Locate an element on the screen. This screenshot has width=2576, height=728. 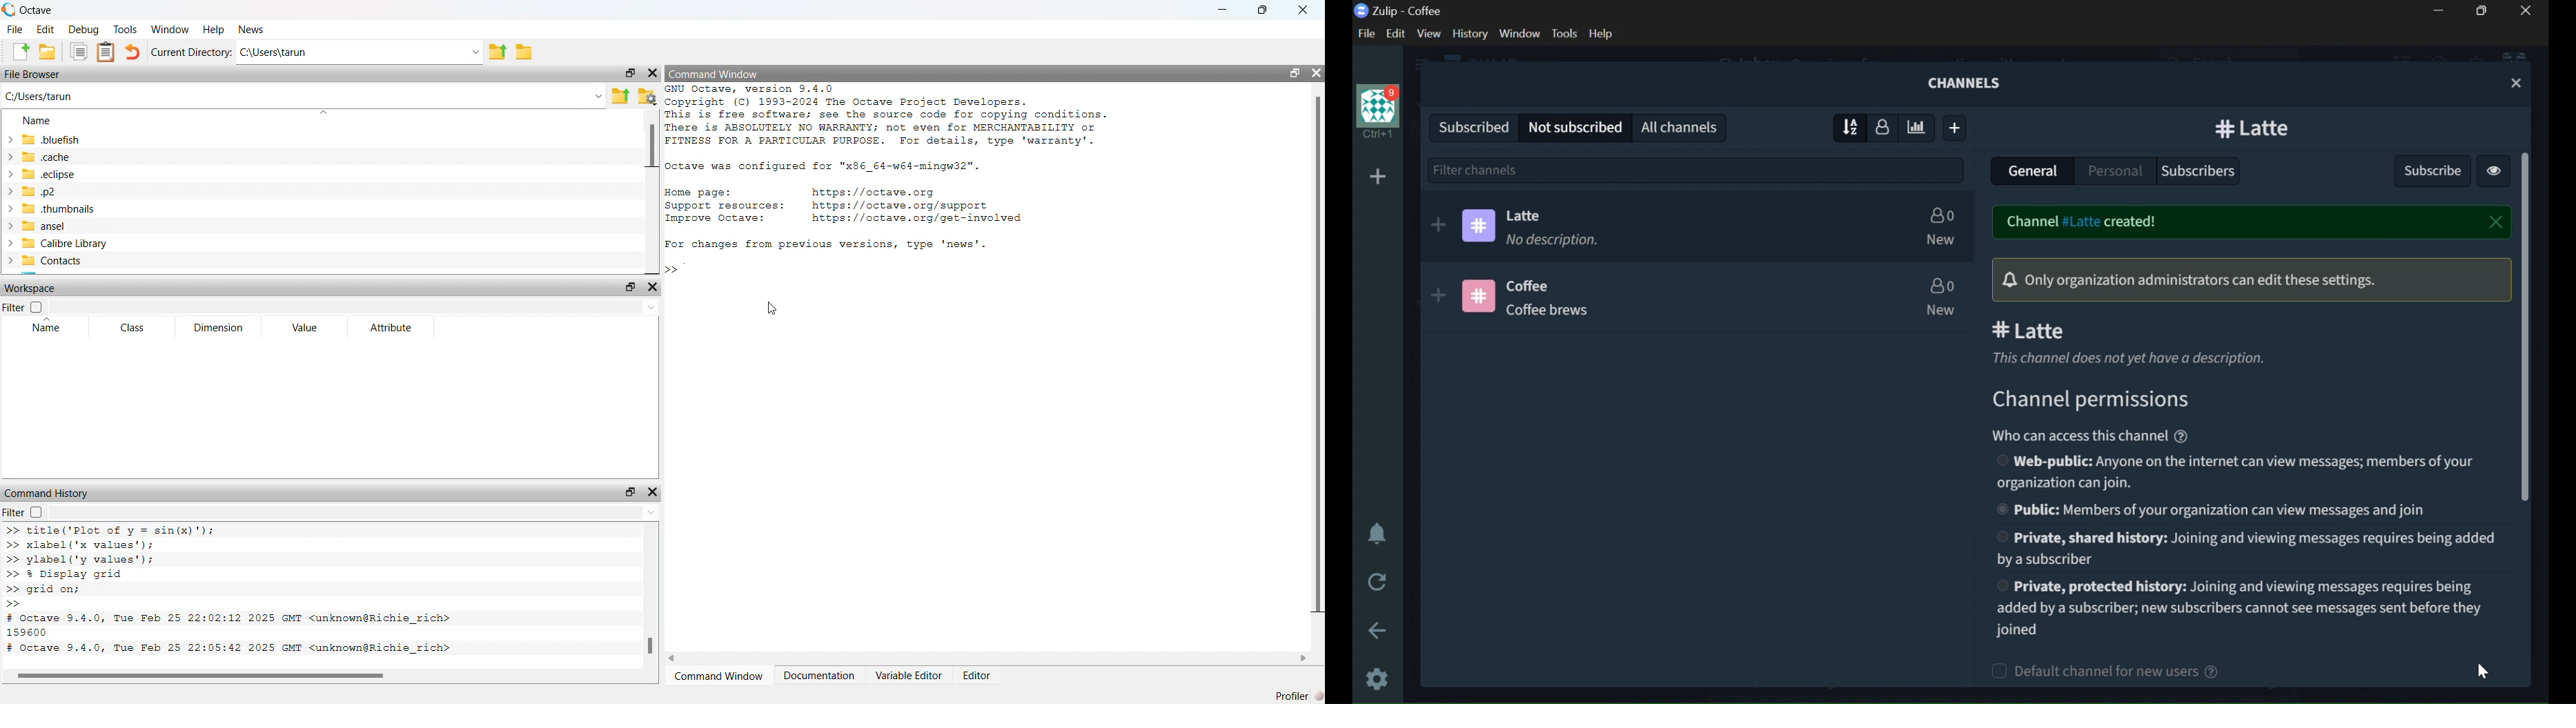
ALL CHANNELS is located at coordinates (1681, 126).